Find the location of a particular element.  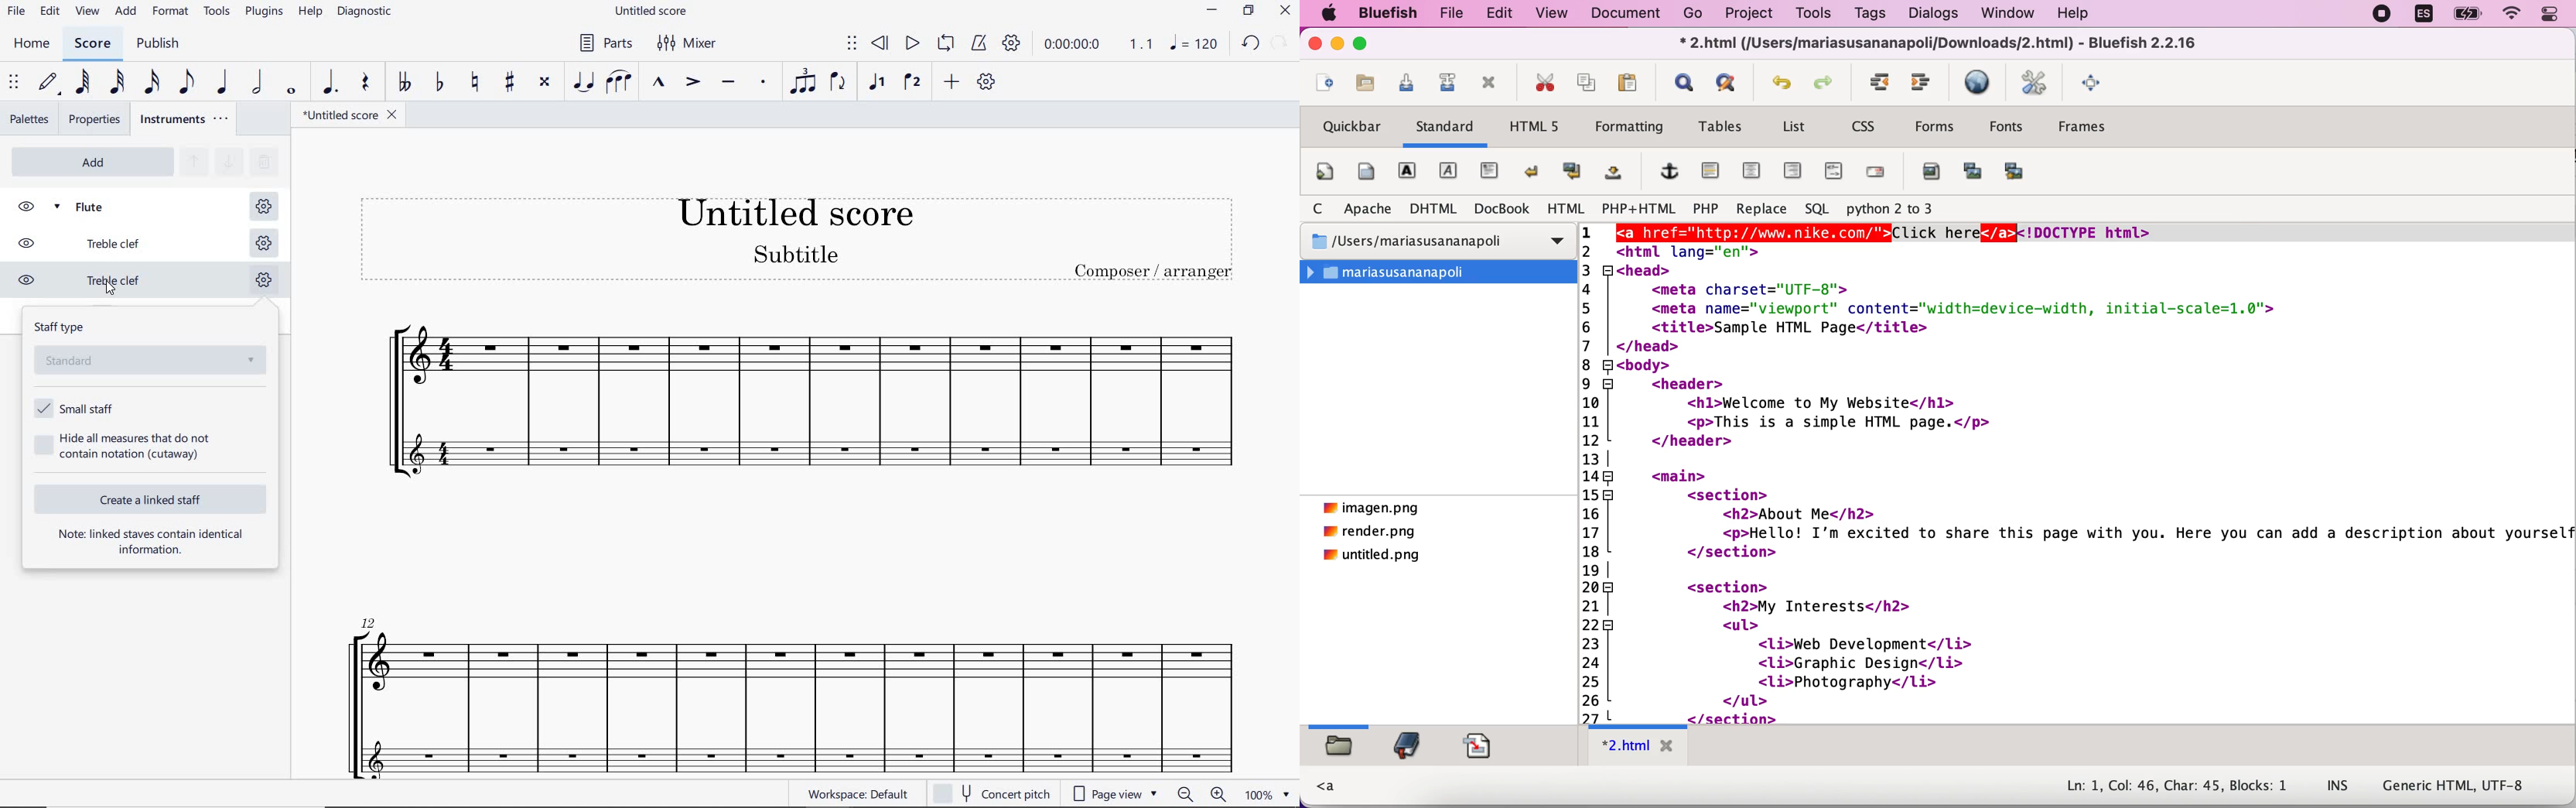

WHOLE NOTE is located at coordinates (292, 93).